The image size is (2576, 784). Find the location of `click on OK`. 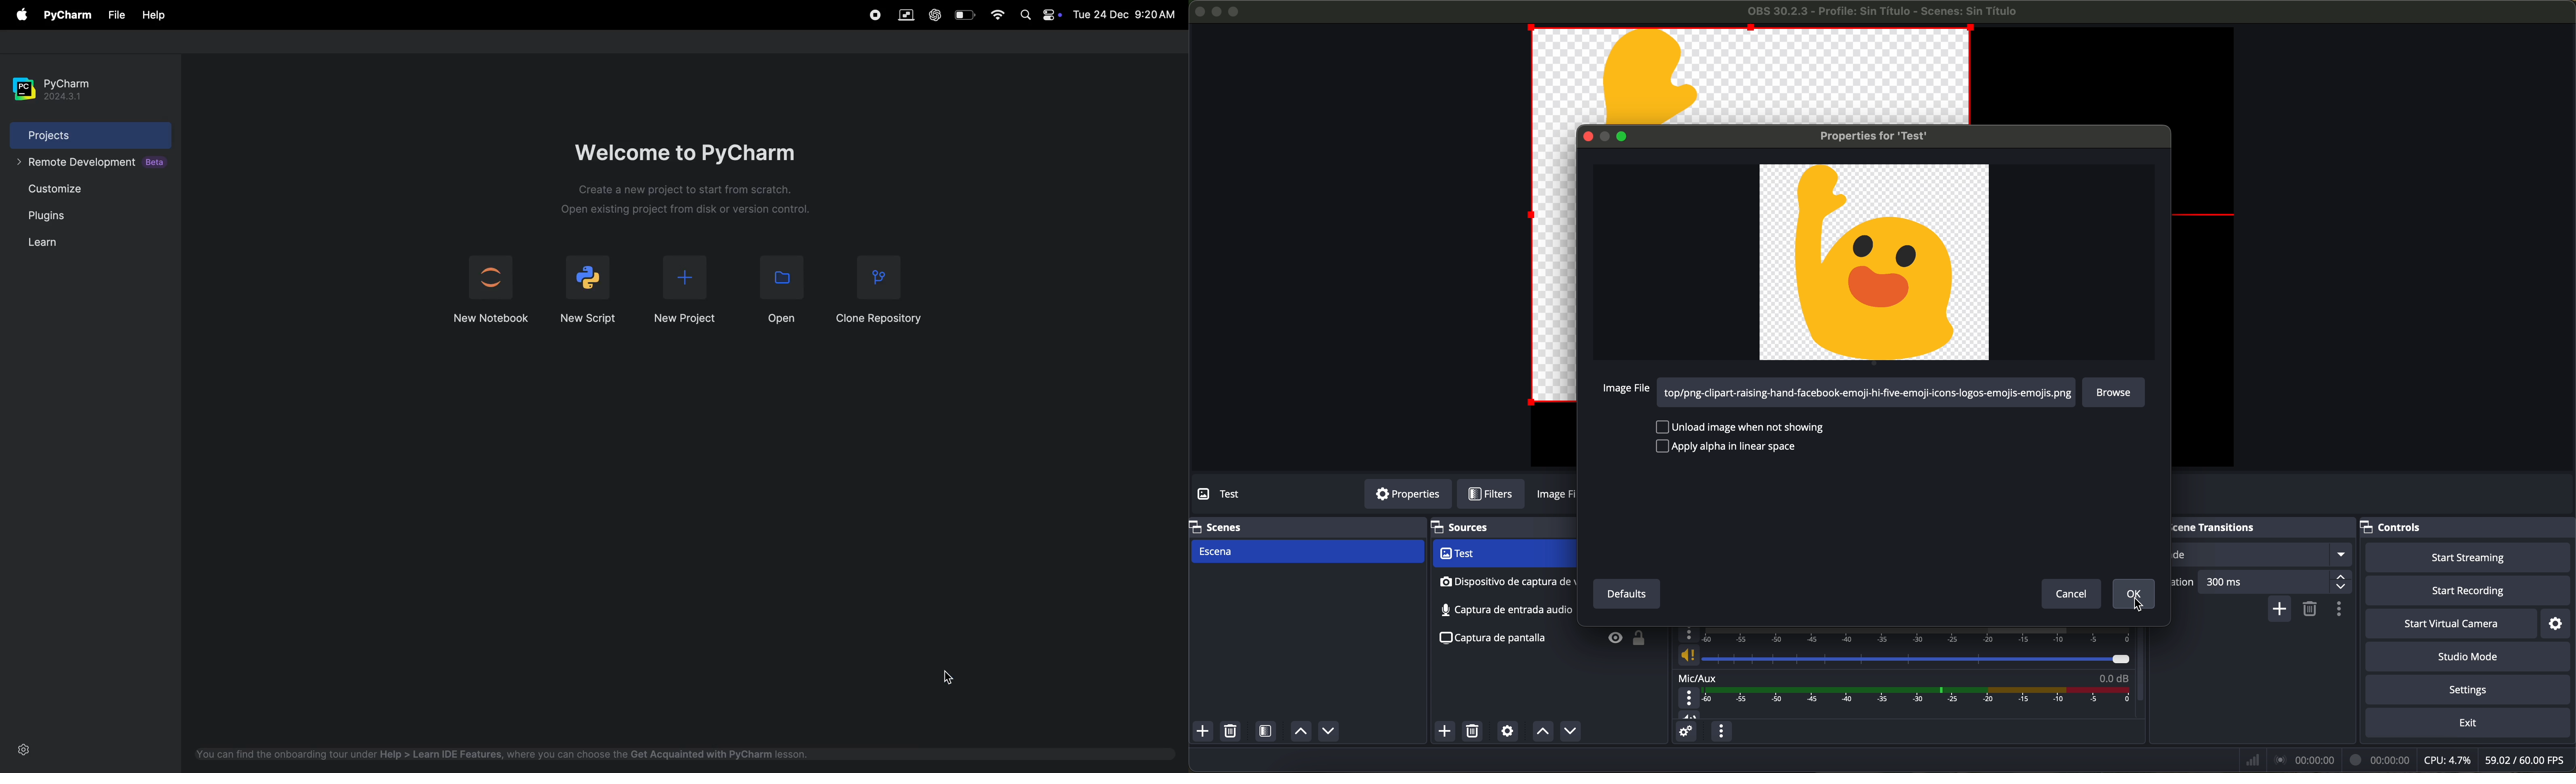

click on OK is located at coordinates (2135, 596).